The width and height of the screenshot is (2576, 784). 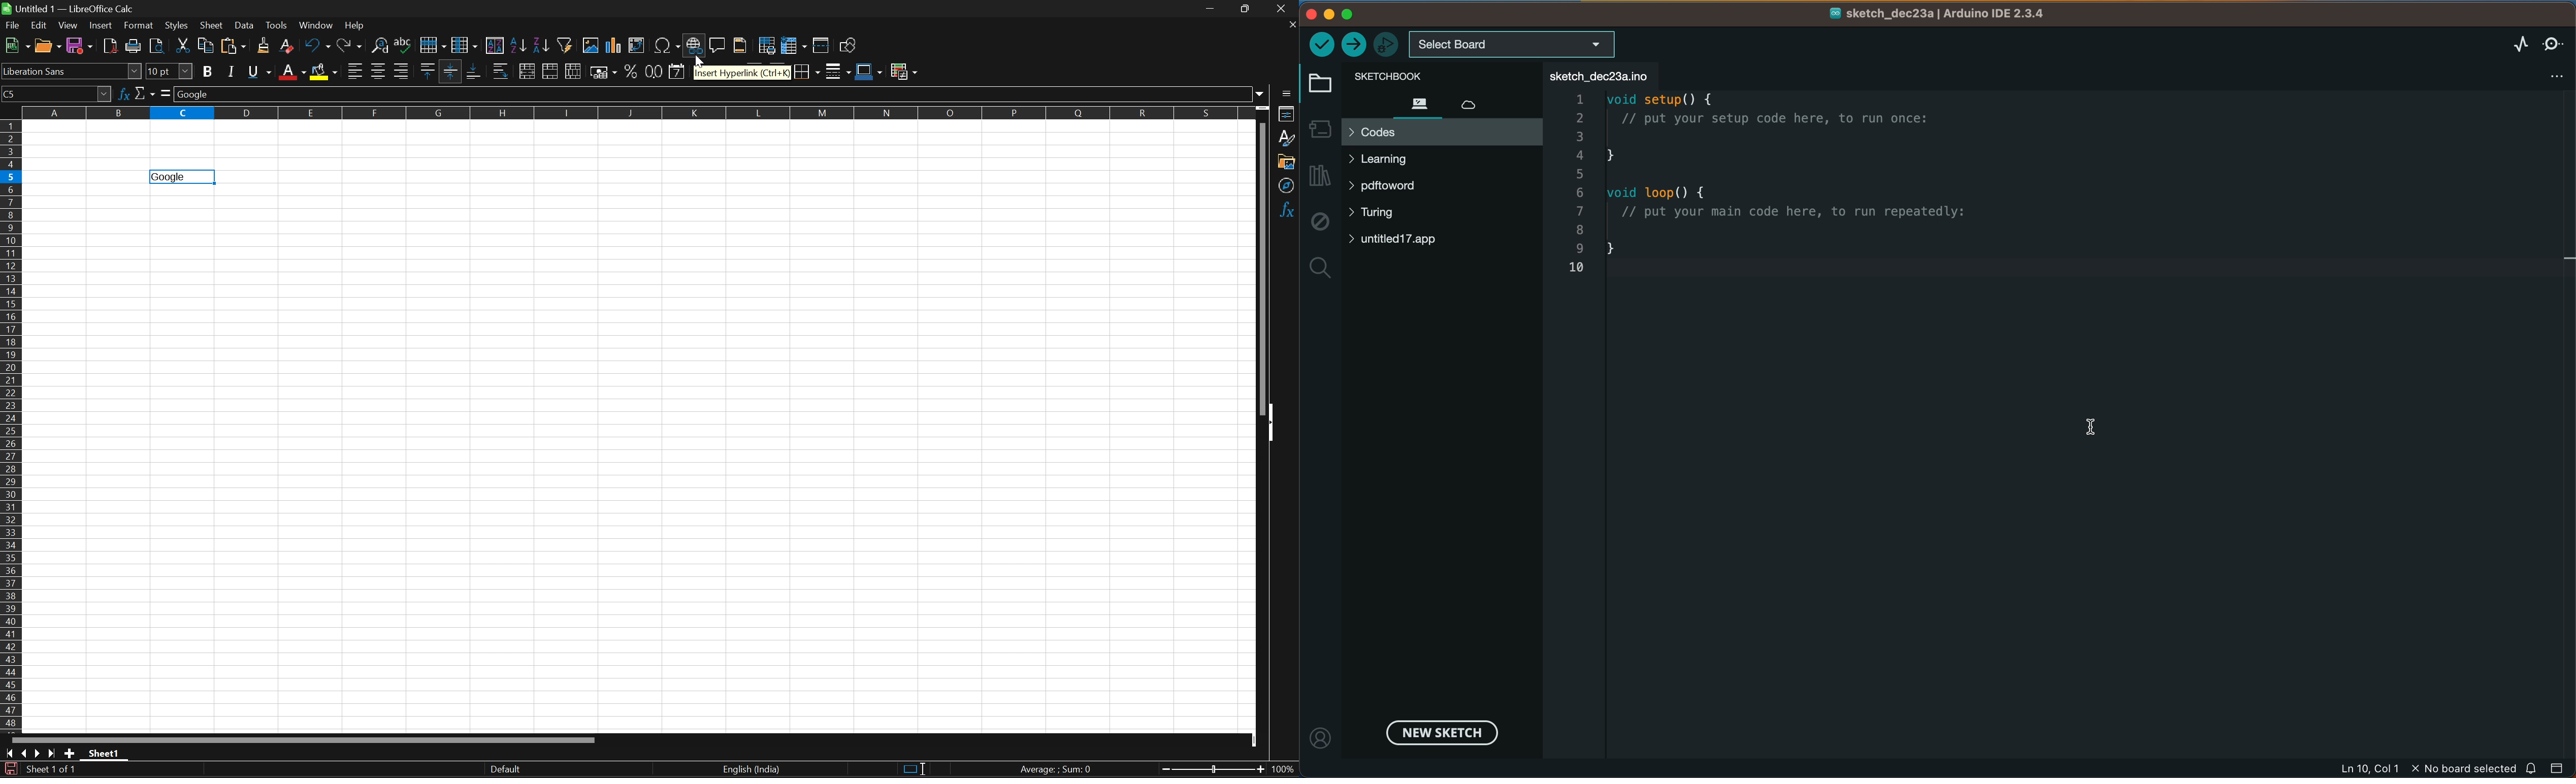 What do you see at coordinates (166, 91) in the screenshot?
I see `Select formula` at bounding box center [166, 91].